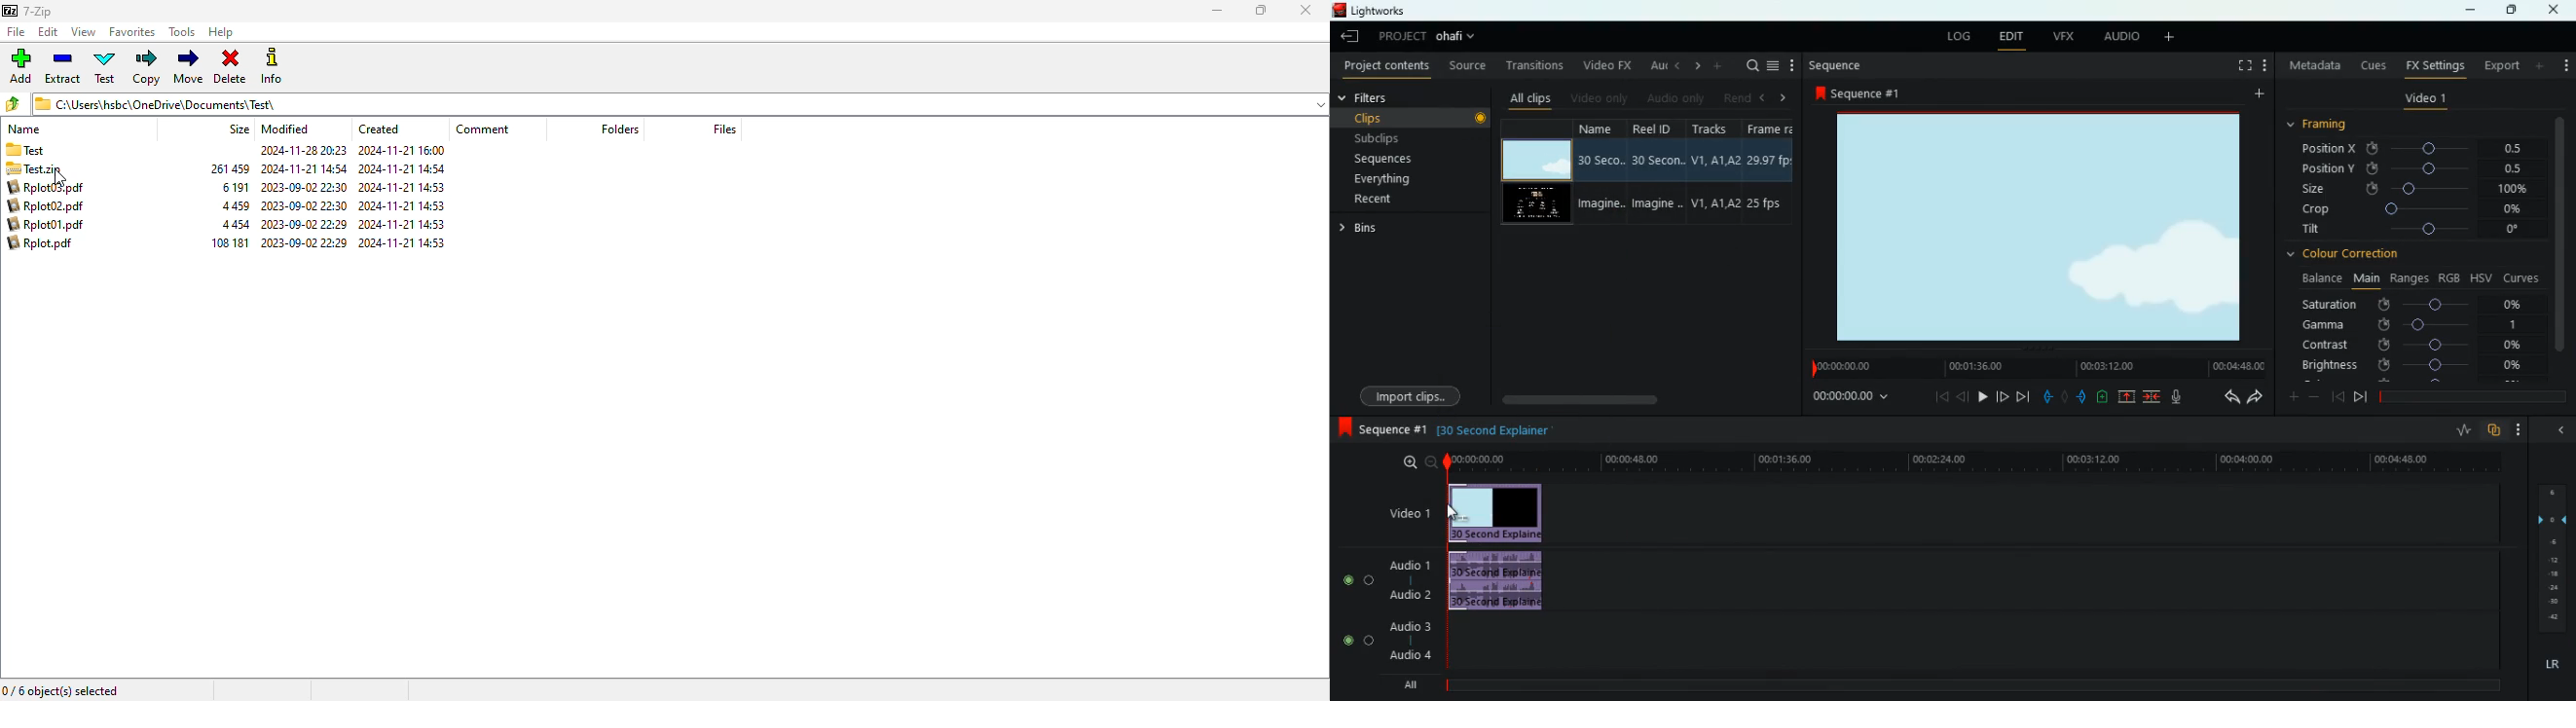  Describe the element at coordinates (303, 150) in the screenshot. I see `` at that location.